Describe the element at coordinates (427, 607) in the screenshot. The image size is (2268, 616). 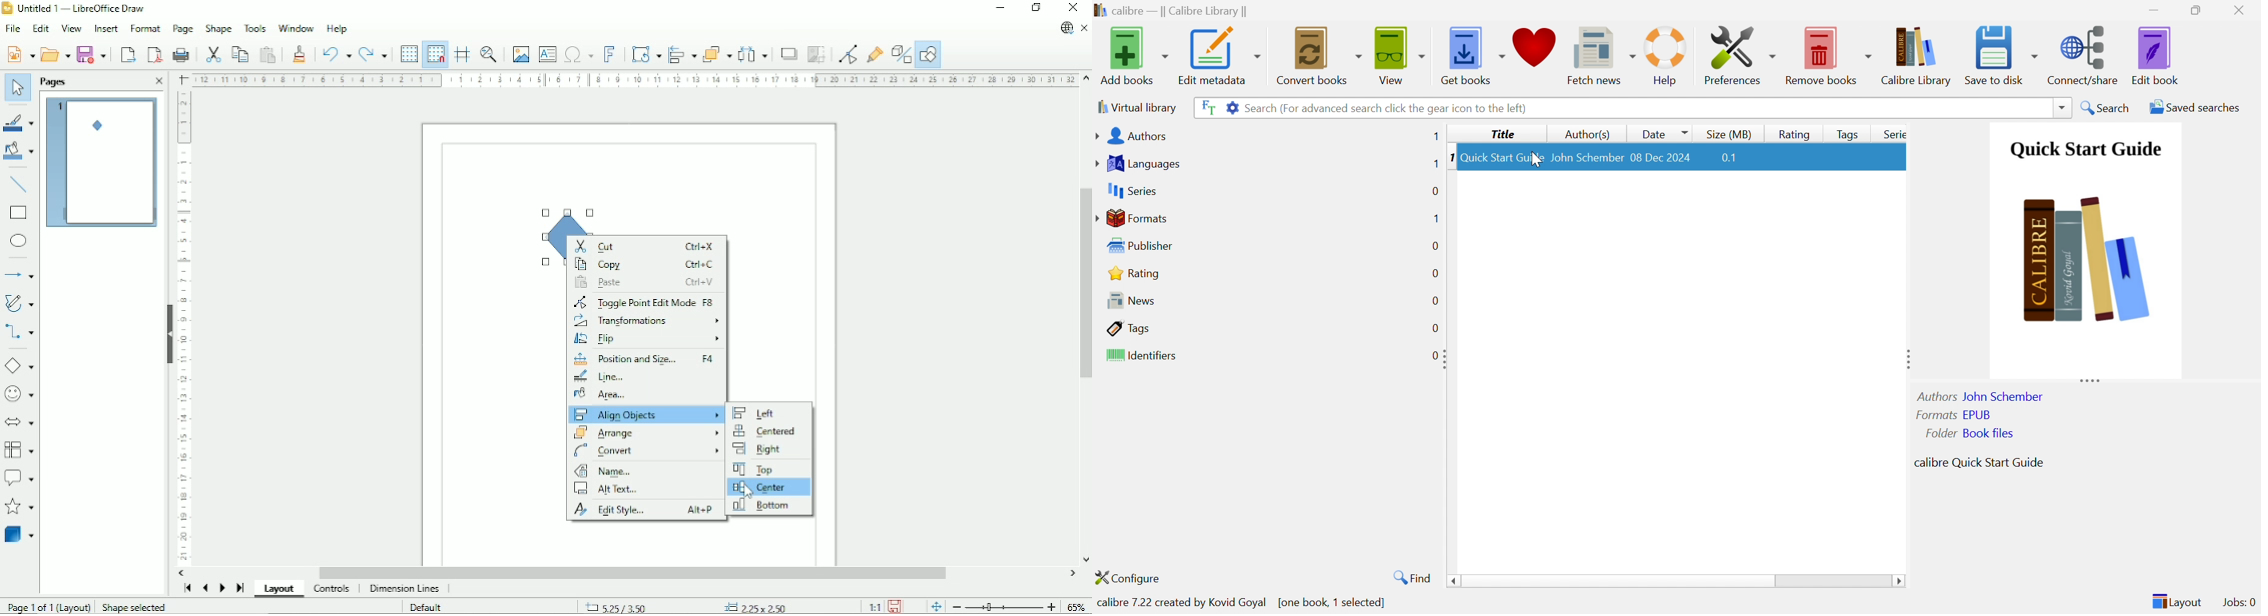
I see `Default` at that location.